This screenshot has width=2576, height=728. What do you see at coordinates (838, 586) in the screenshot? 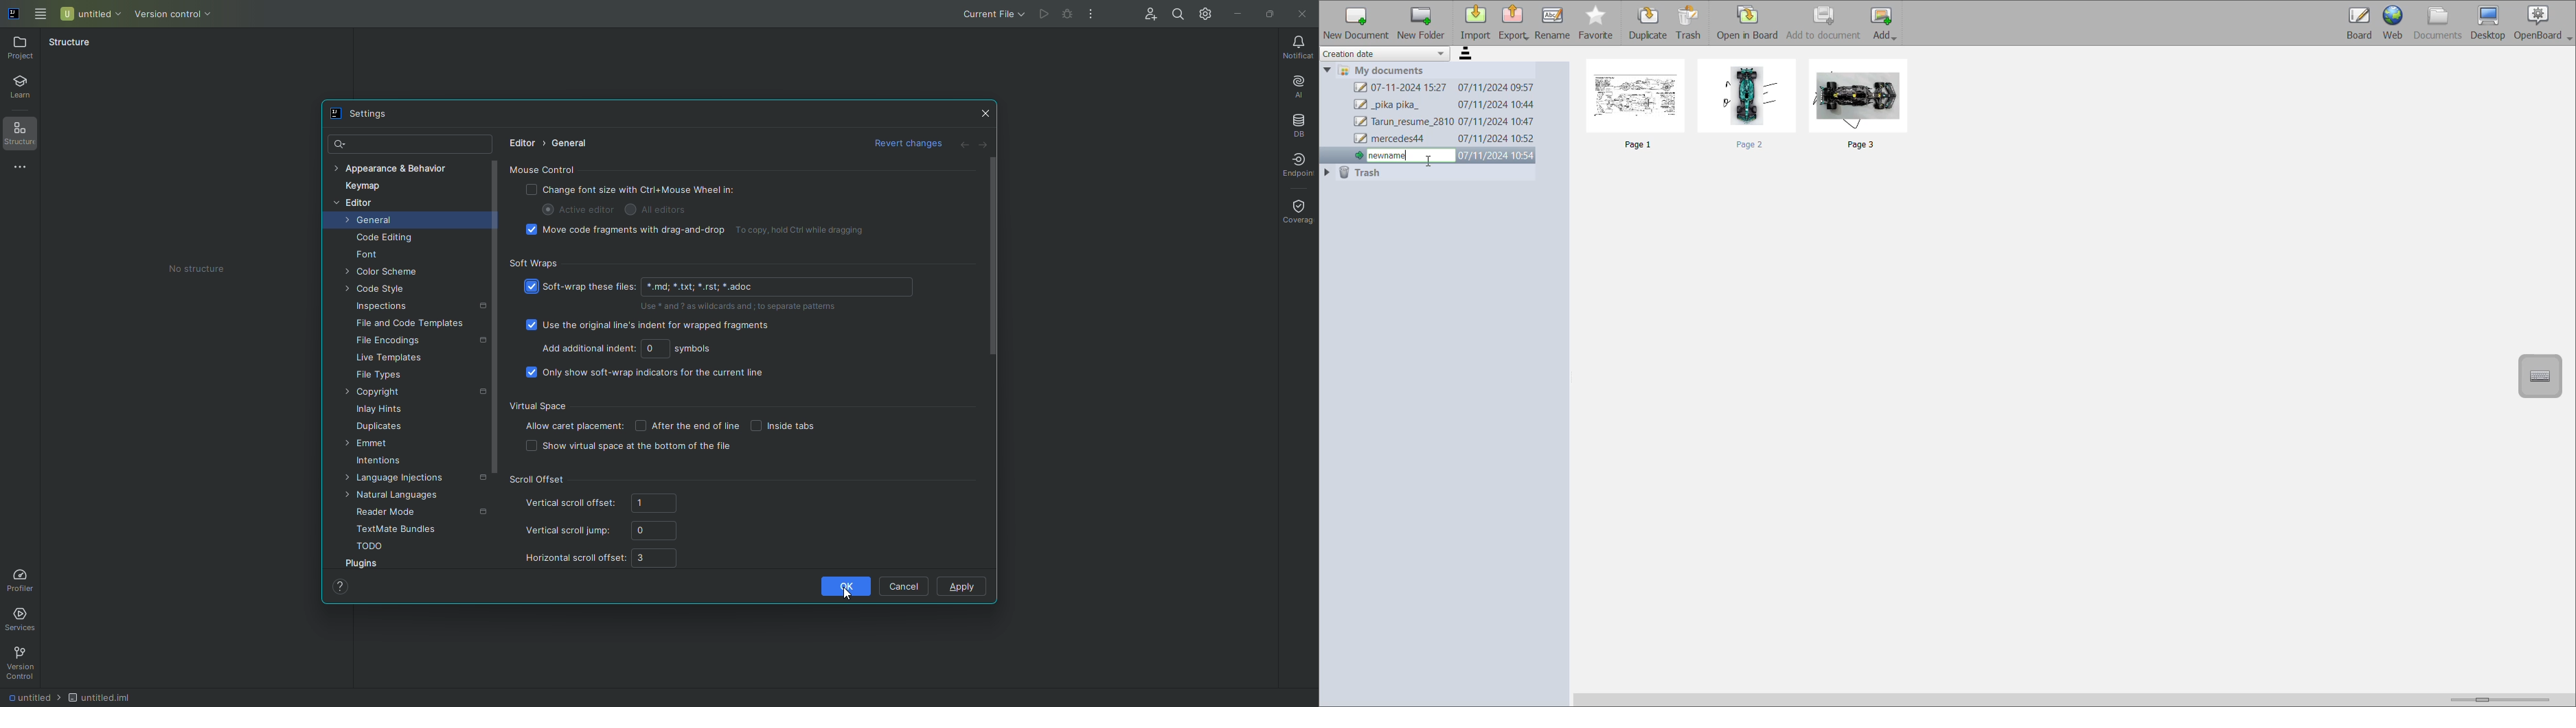
I see `OK` at bounding box center [838, 586].